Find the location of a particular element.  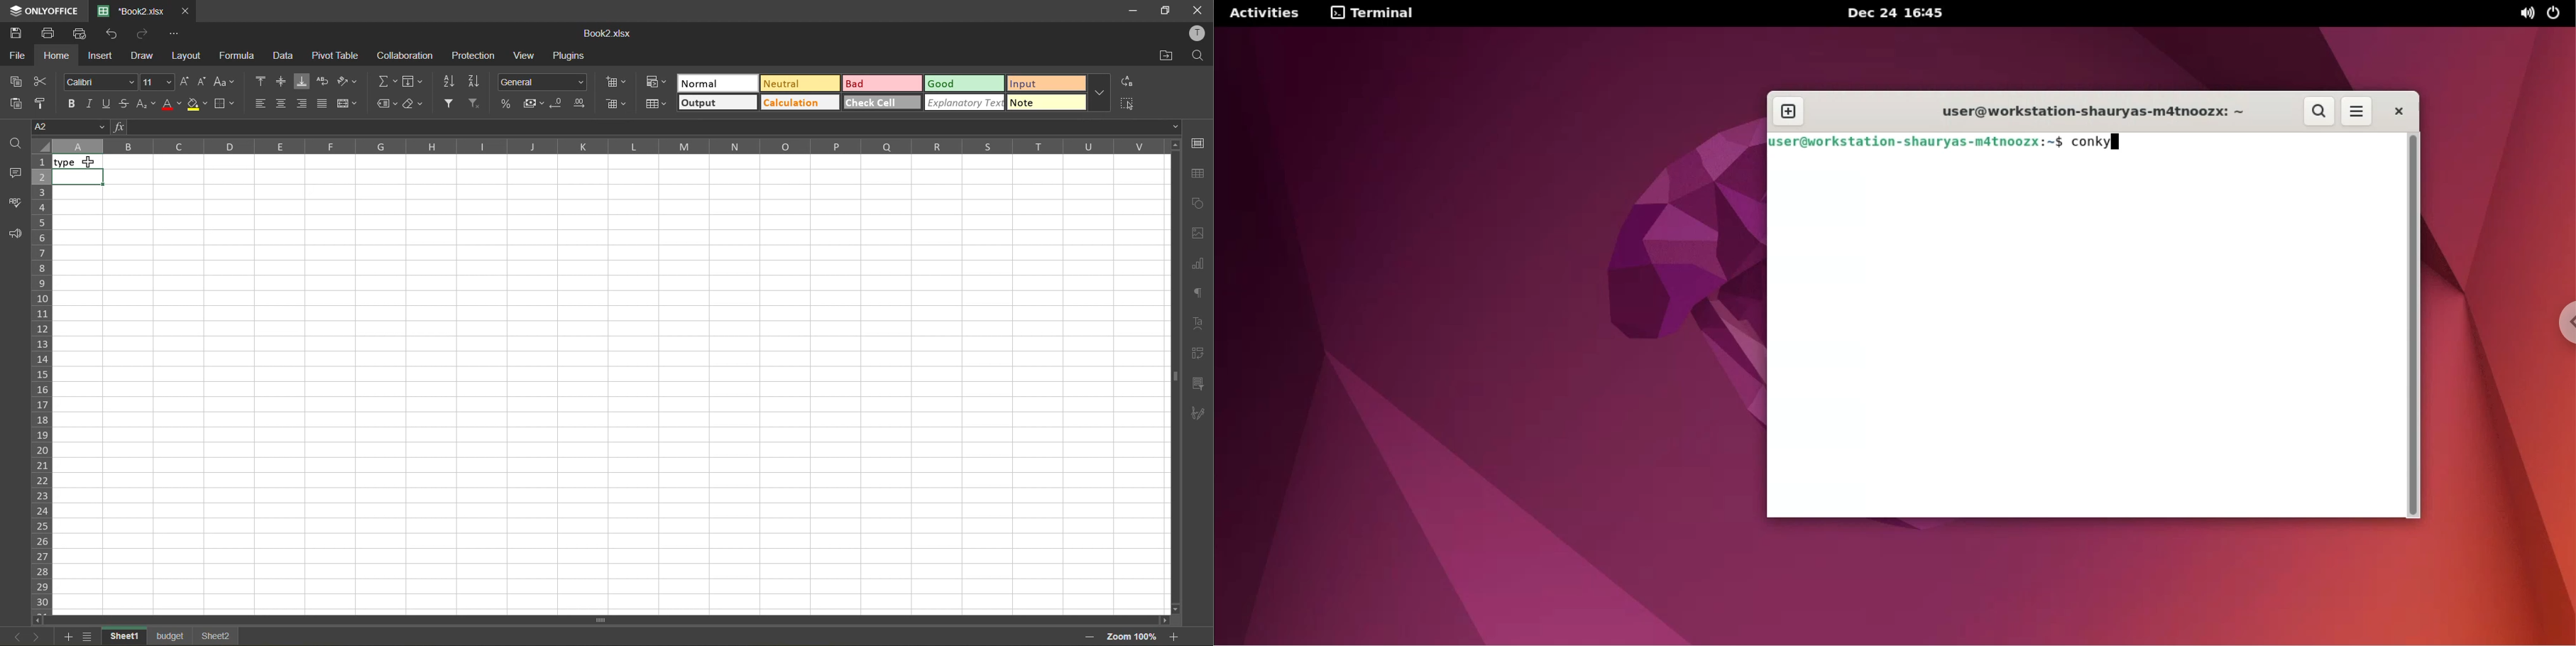

zoom in is located at coordinates (1086, 637).